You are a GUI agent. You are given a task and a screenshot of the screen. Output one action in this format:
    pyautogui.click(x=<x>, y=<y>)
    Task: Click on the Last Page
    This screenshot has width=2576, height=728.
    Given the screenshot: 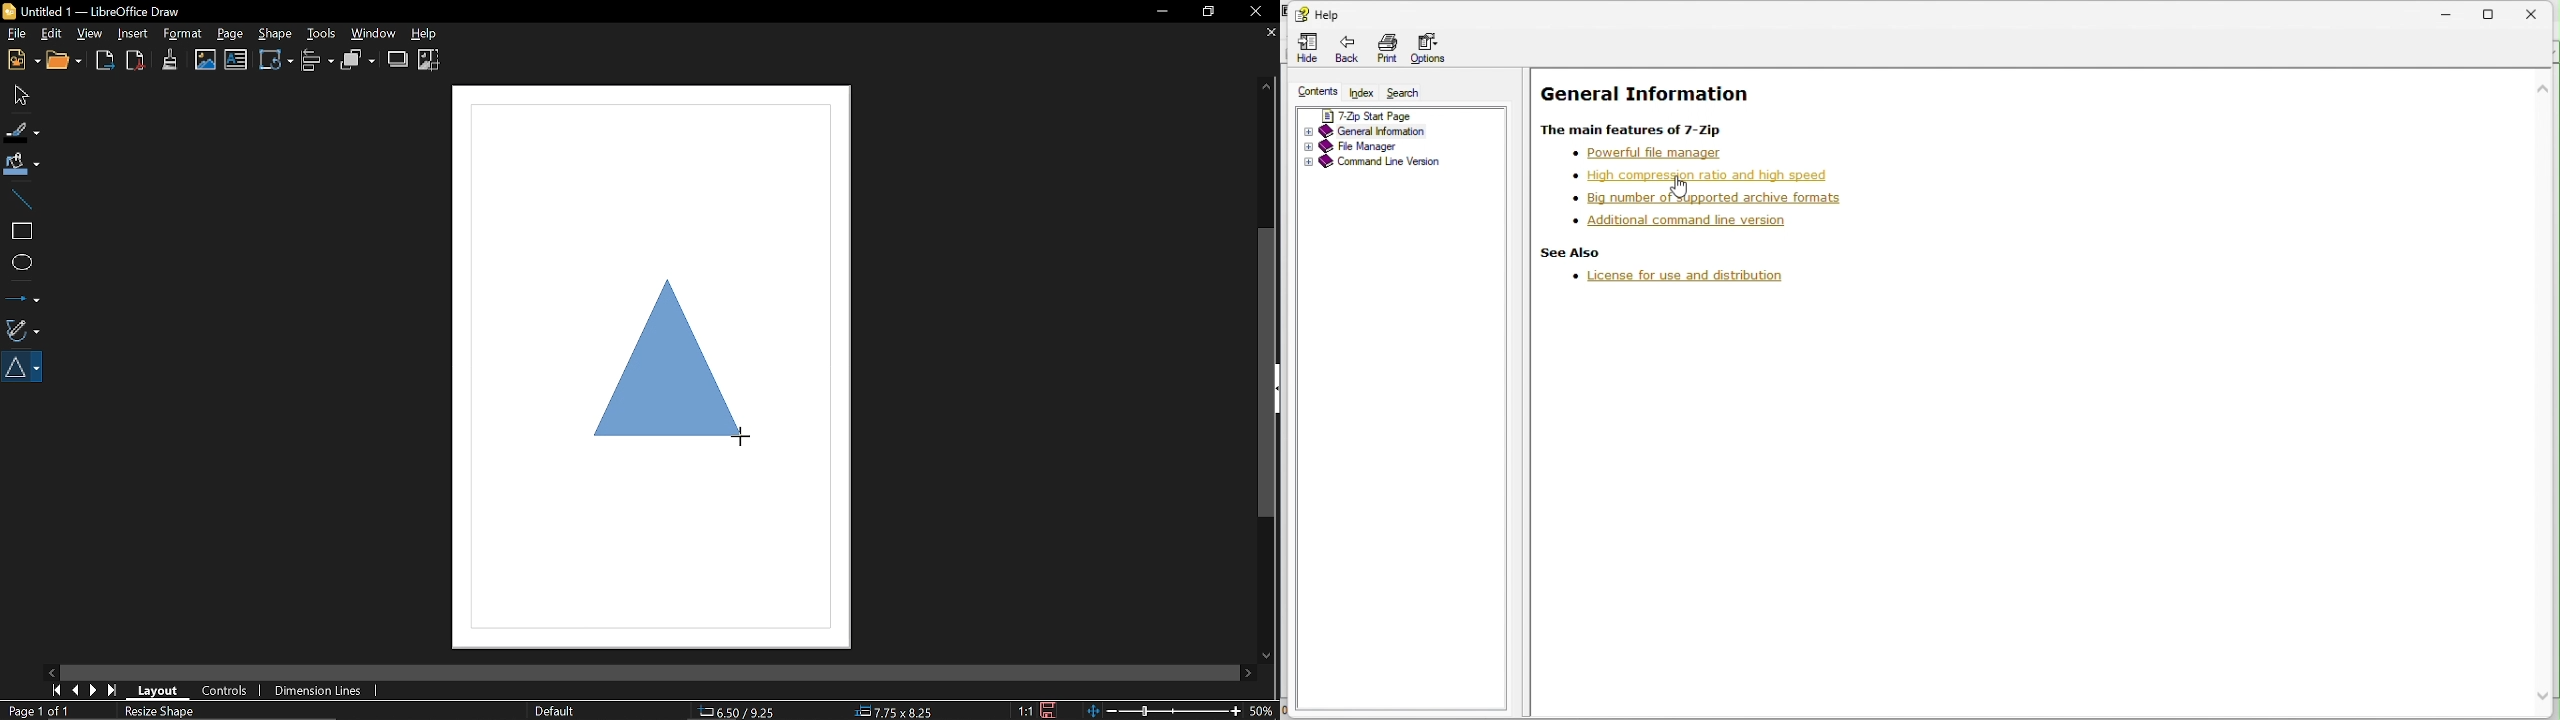 What is the action you would take?
    pyautogui.click(x=113, y=691)
    